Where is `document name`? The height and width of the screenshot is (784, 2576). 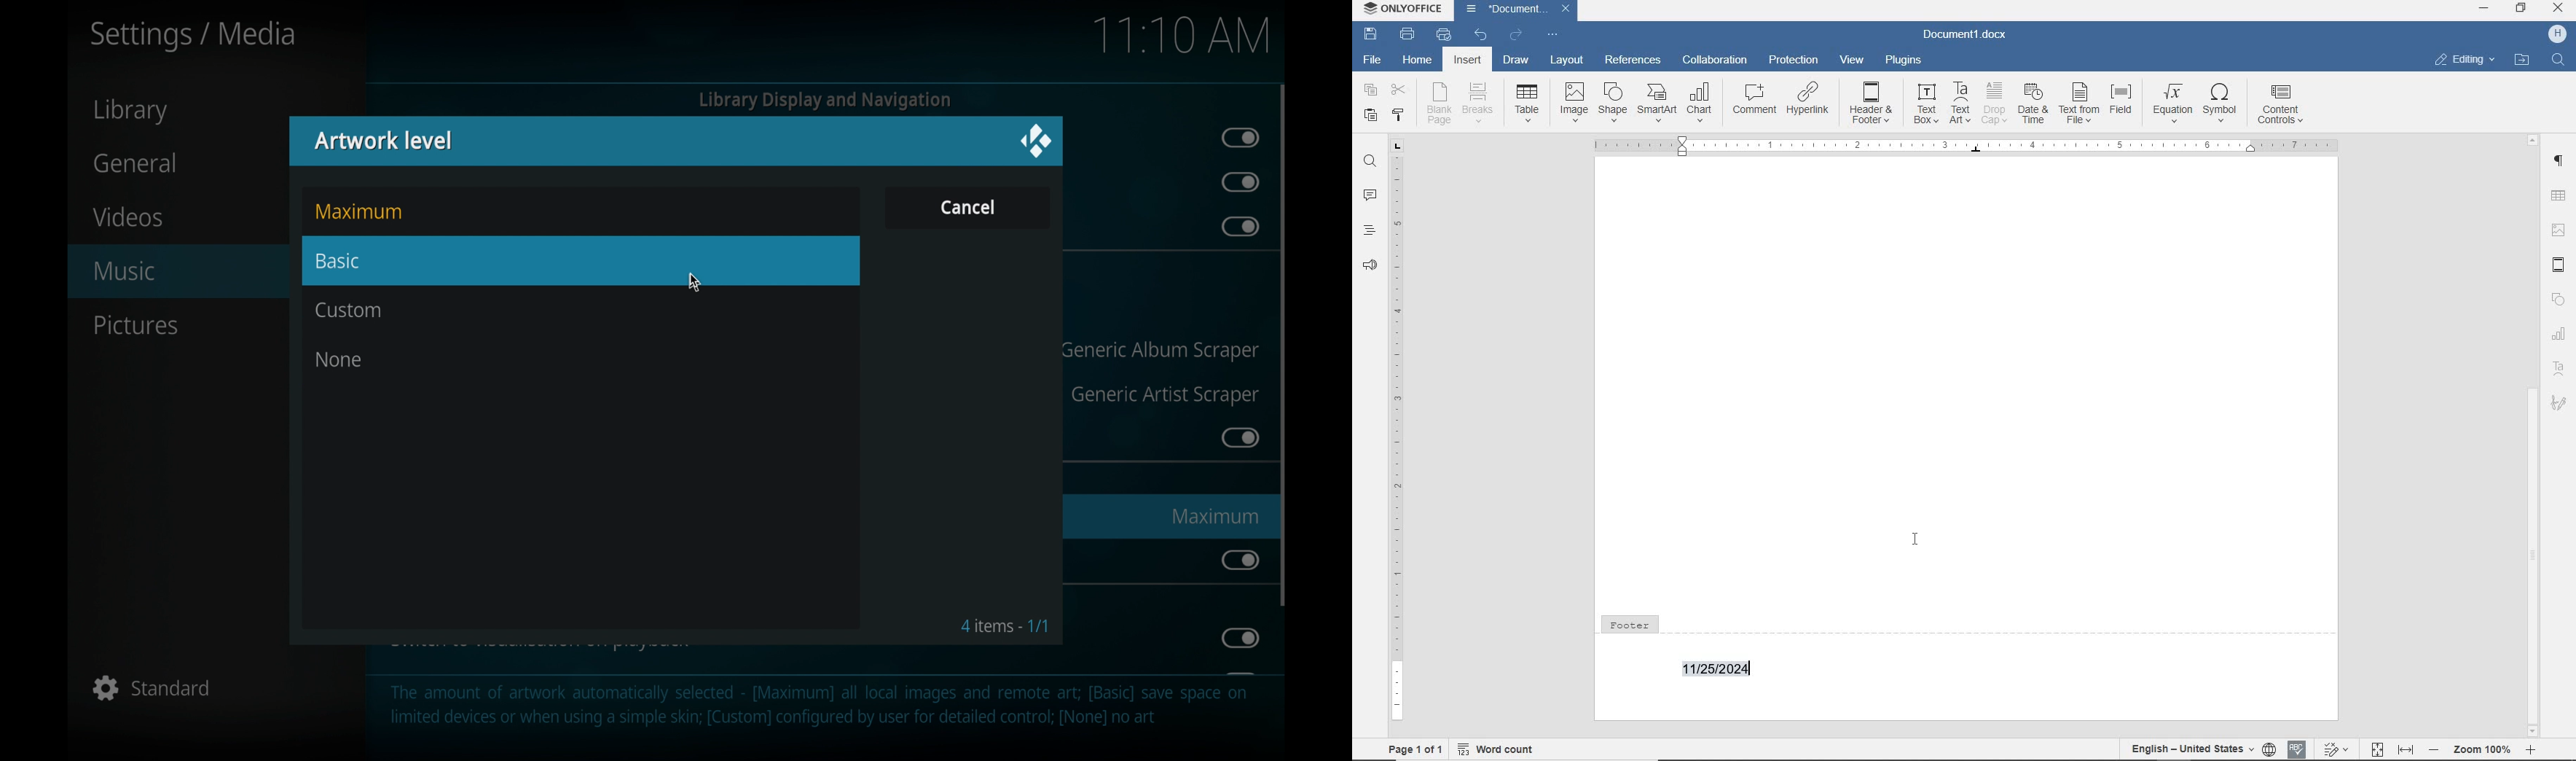 document name is located at coordinates (1510, 9).